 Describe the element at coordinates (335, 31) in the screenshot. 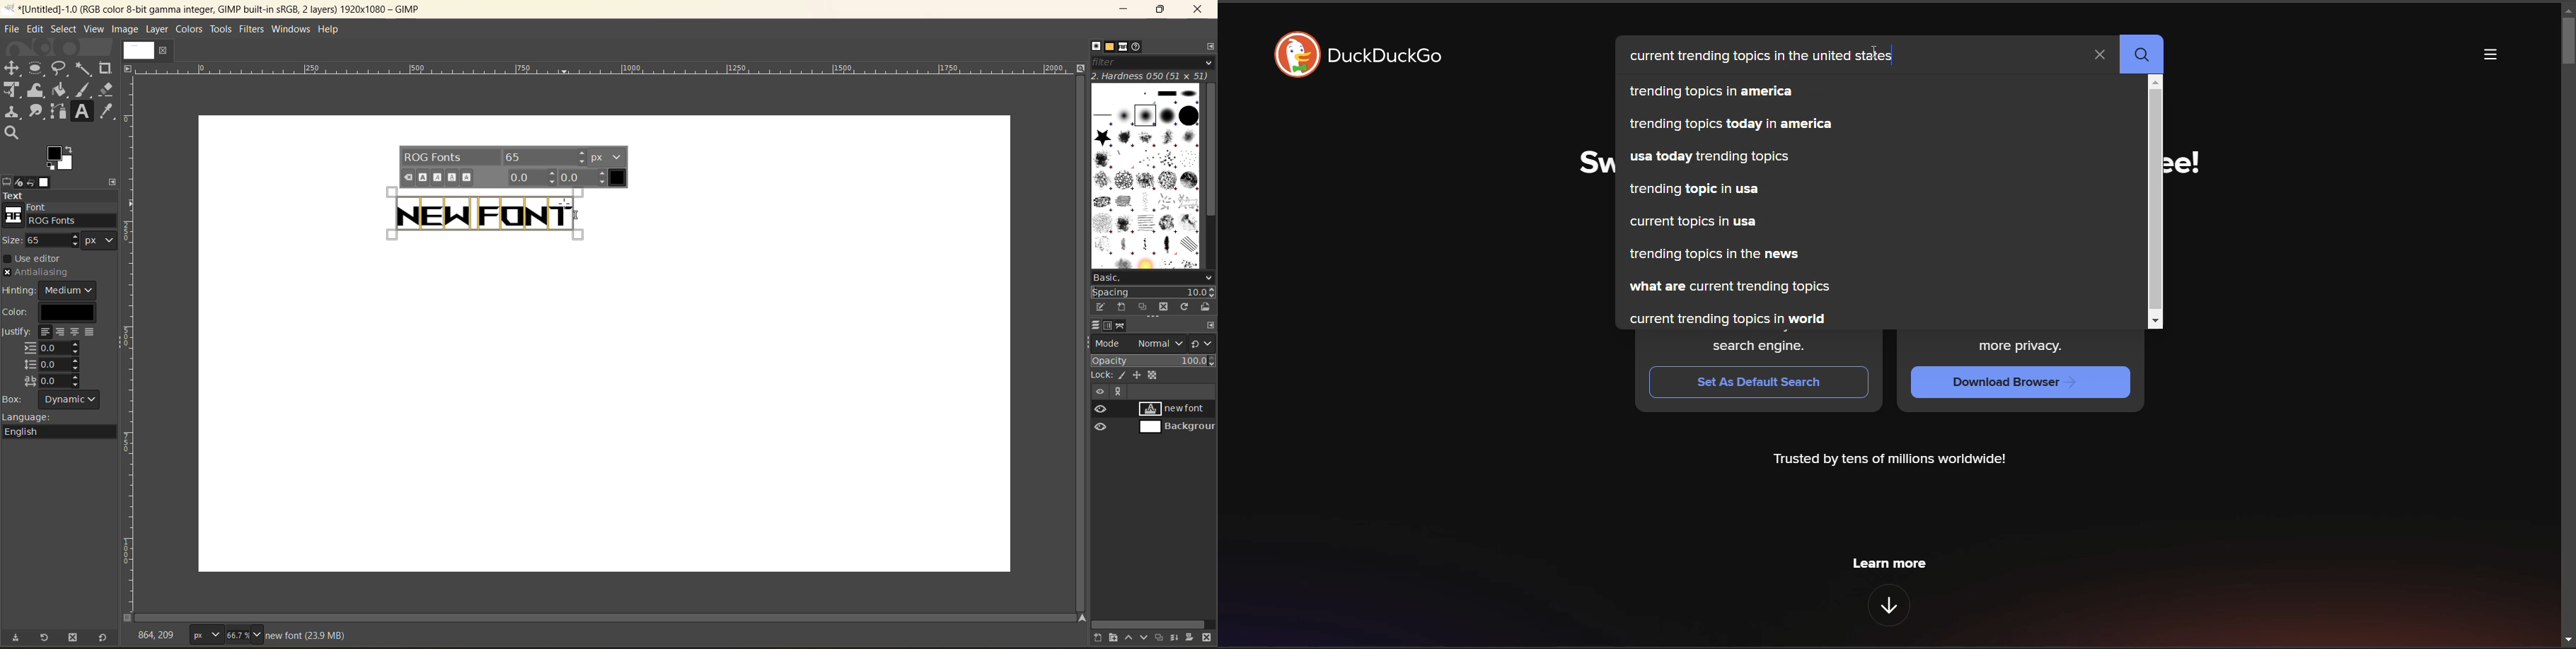

I see `help` at that location.